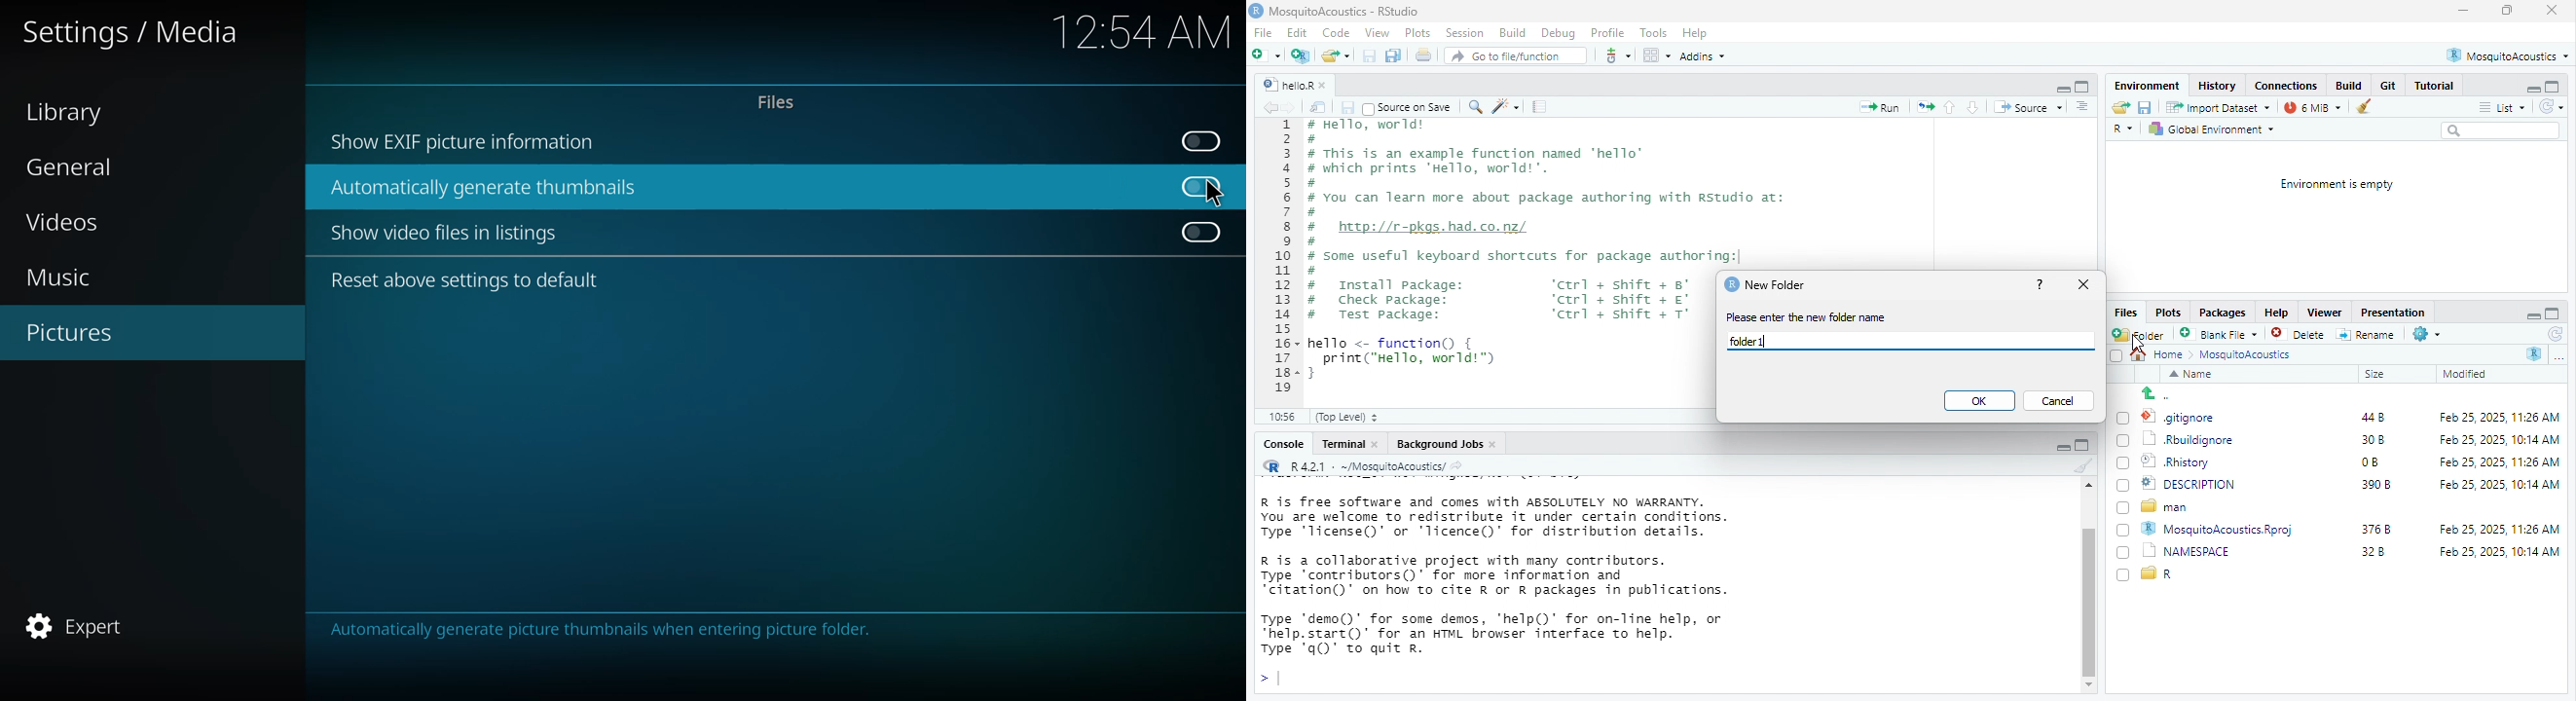  What do you see at coordinates (1411, 107) in the screenshot?
I see `~ Source on Save` at bounding box center [1411, 107].